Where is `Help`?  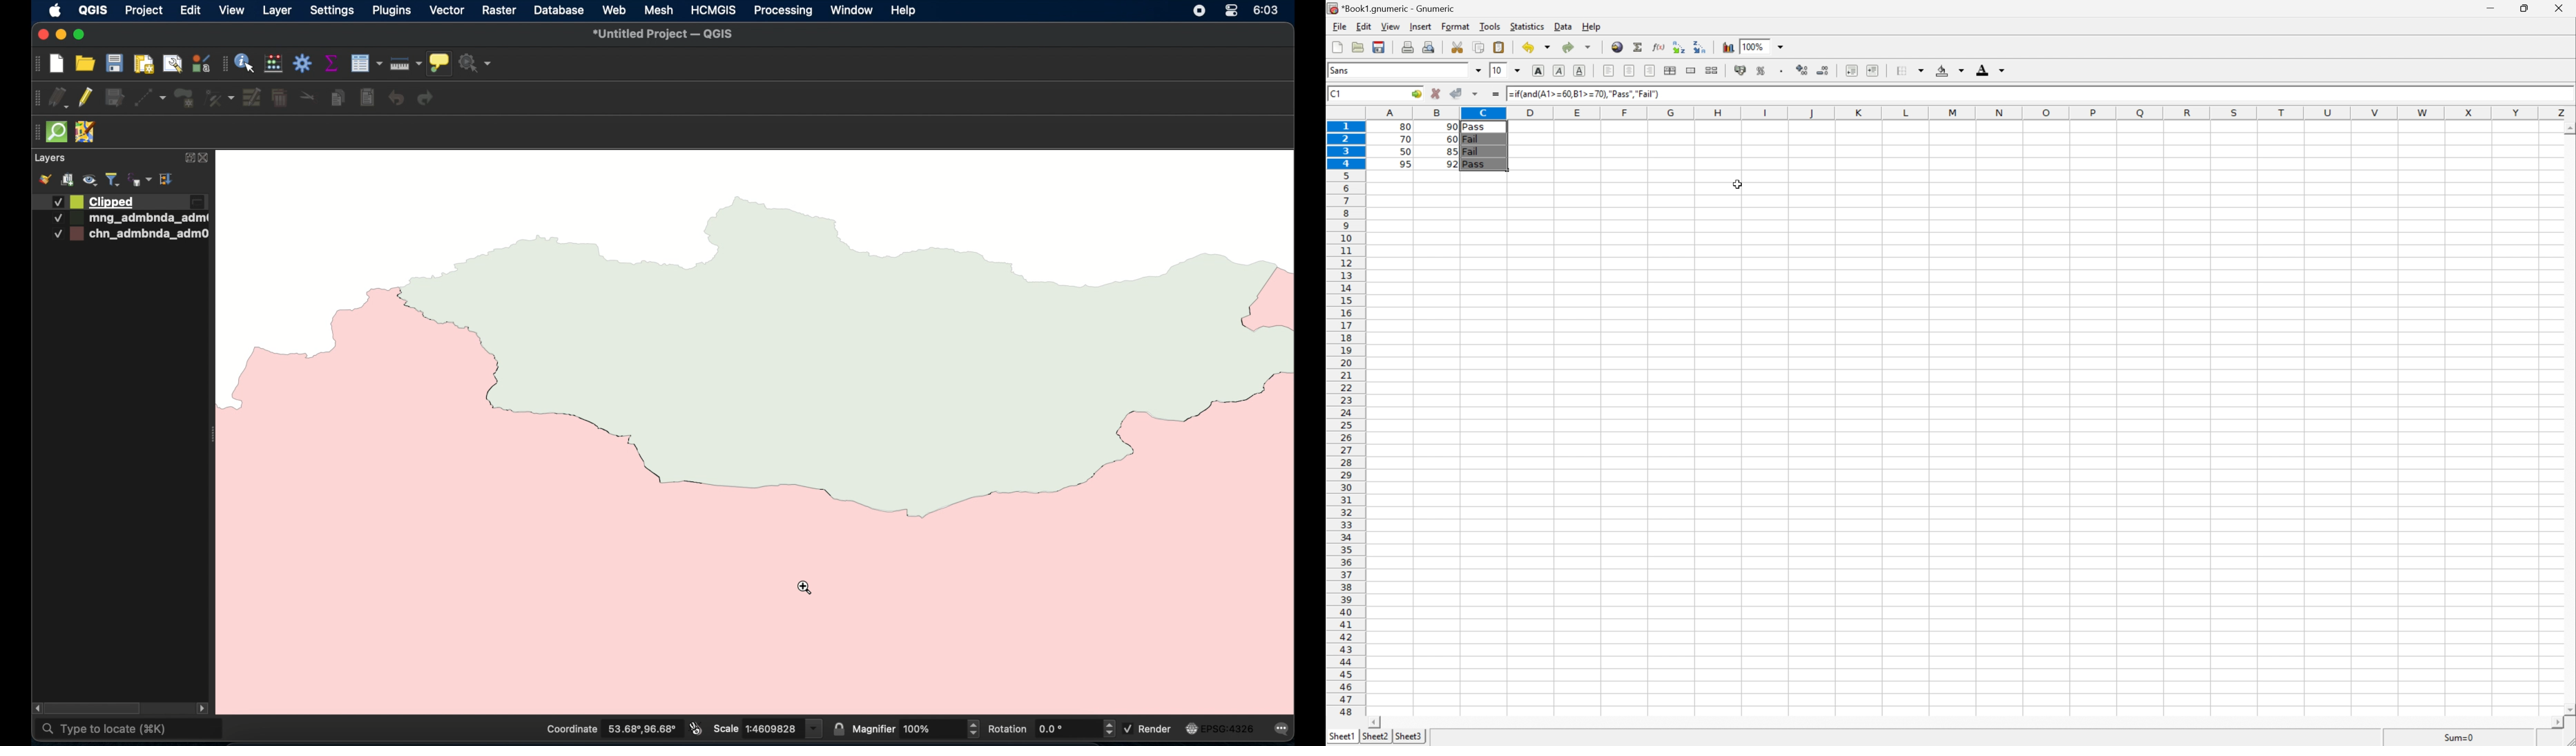
Help is located at coordinates (1592, 27).